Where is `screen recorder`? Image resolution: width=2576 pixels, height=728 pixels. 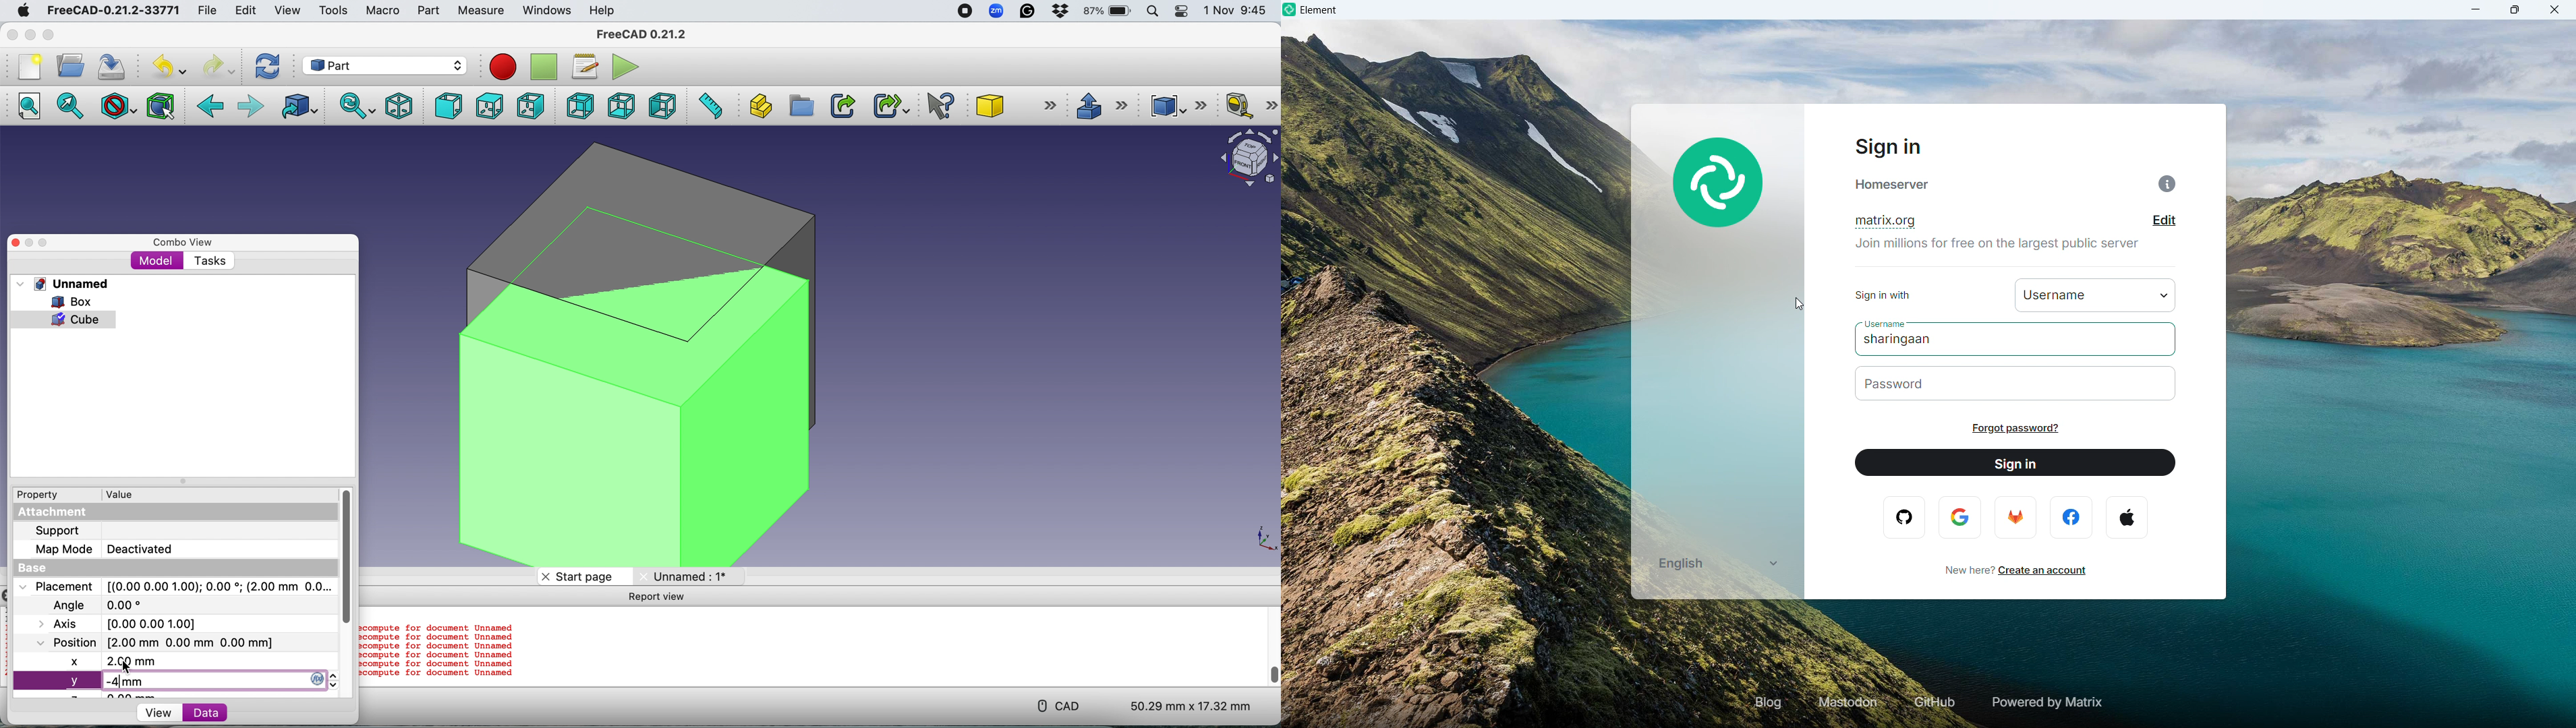
screen recorder is located at coordinates (964, 12).